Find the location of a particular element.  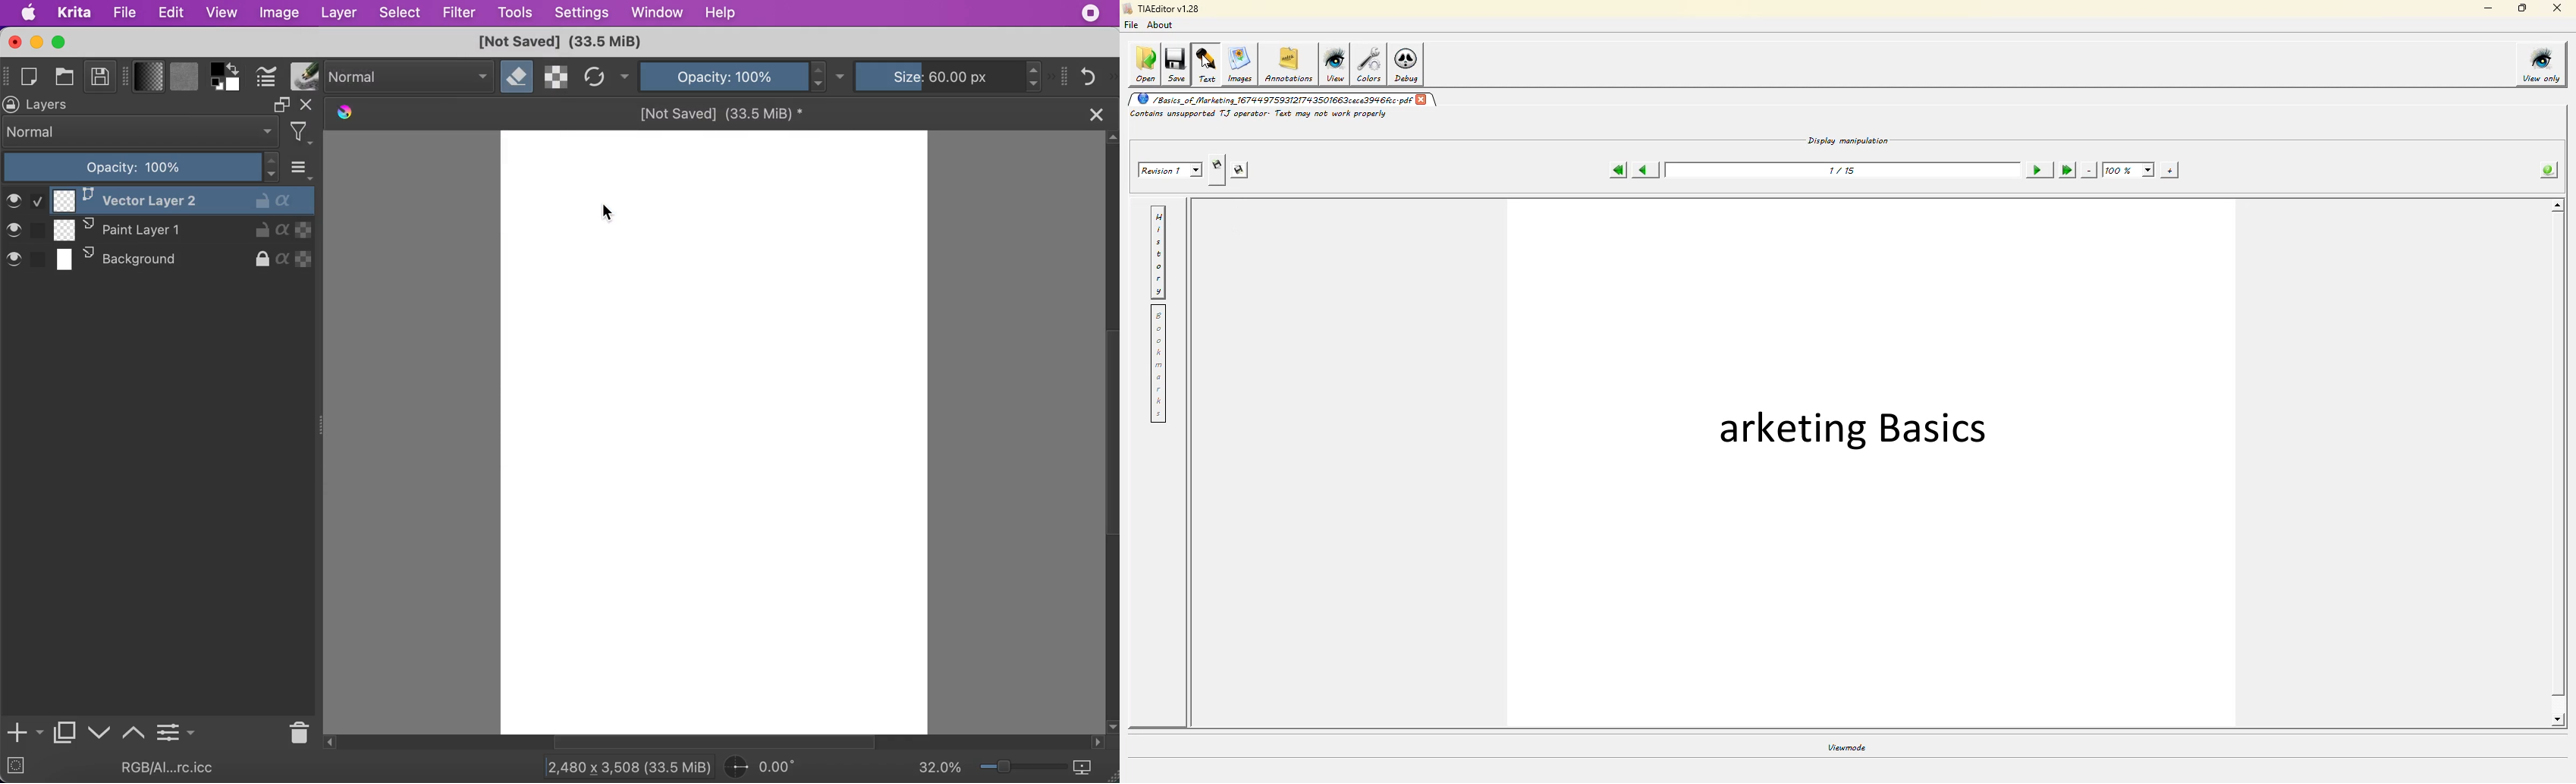

layers is located at coordinates (53, 105).